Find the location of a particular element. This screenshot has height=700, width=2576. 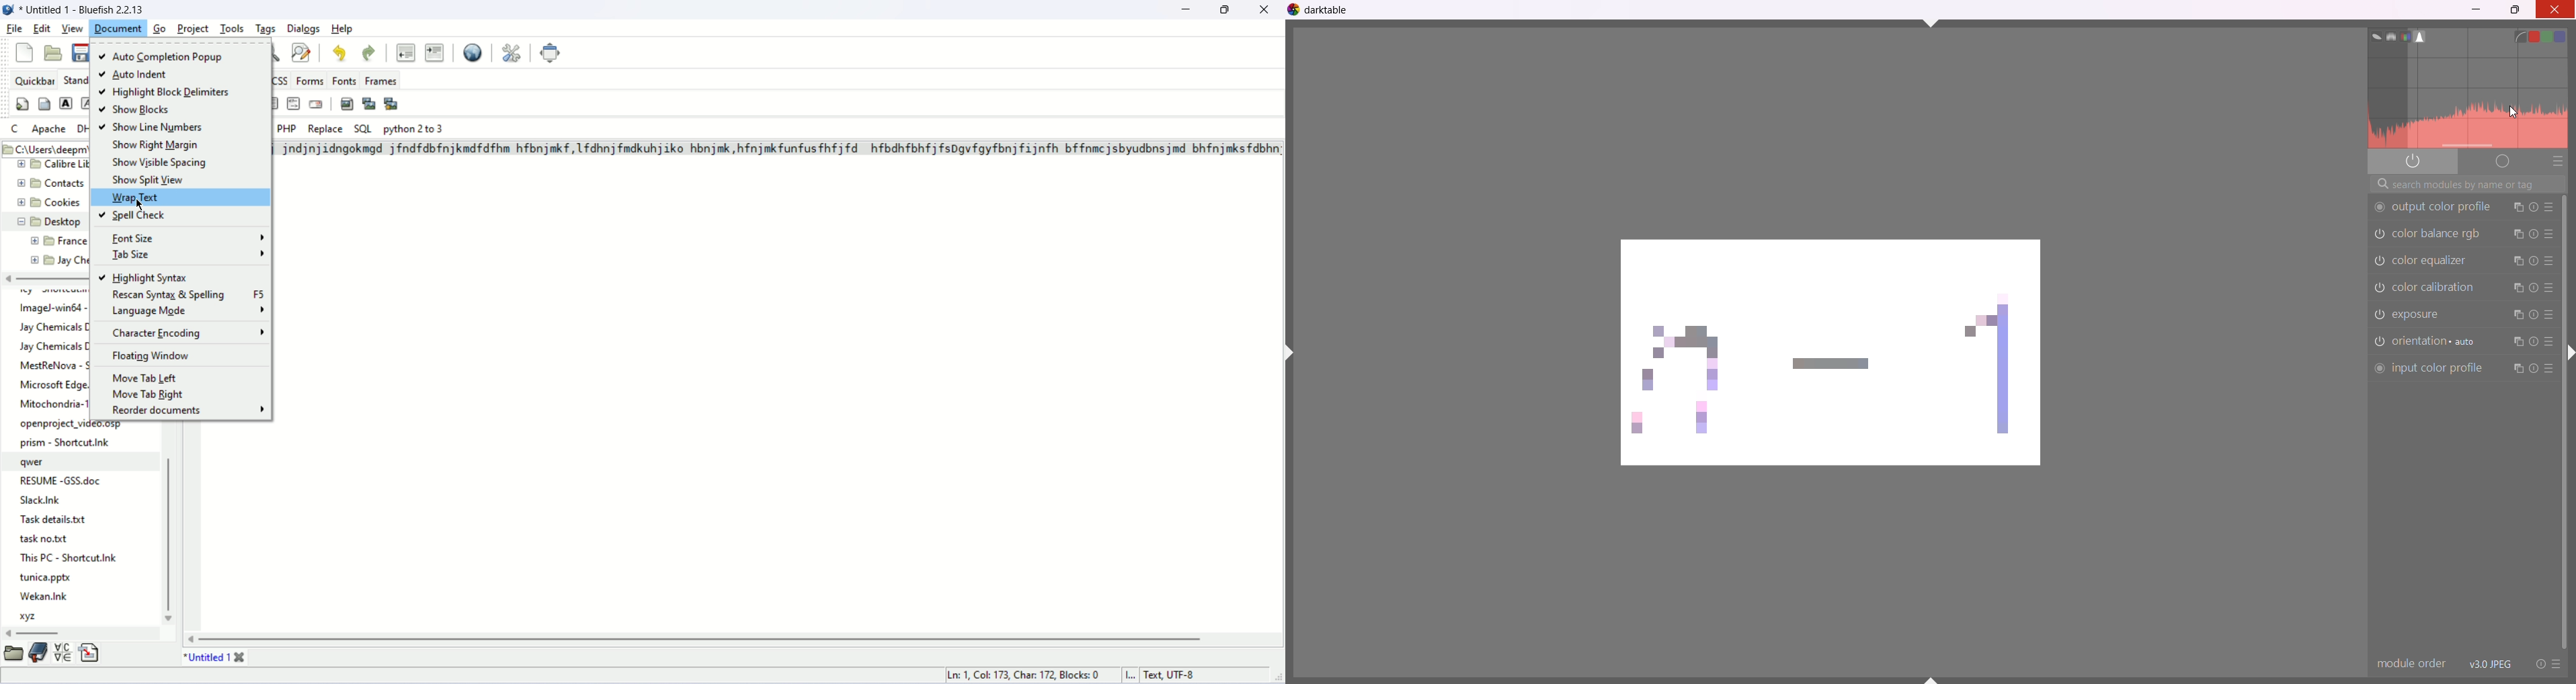

color balance switched off is located at coordinates (2378, 288).